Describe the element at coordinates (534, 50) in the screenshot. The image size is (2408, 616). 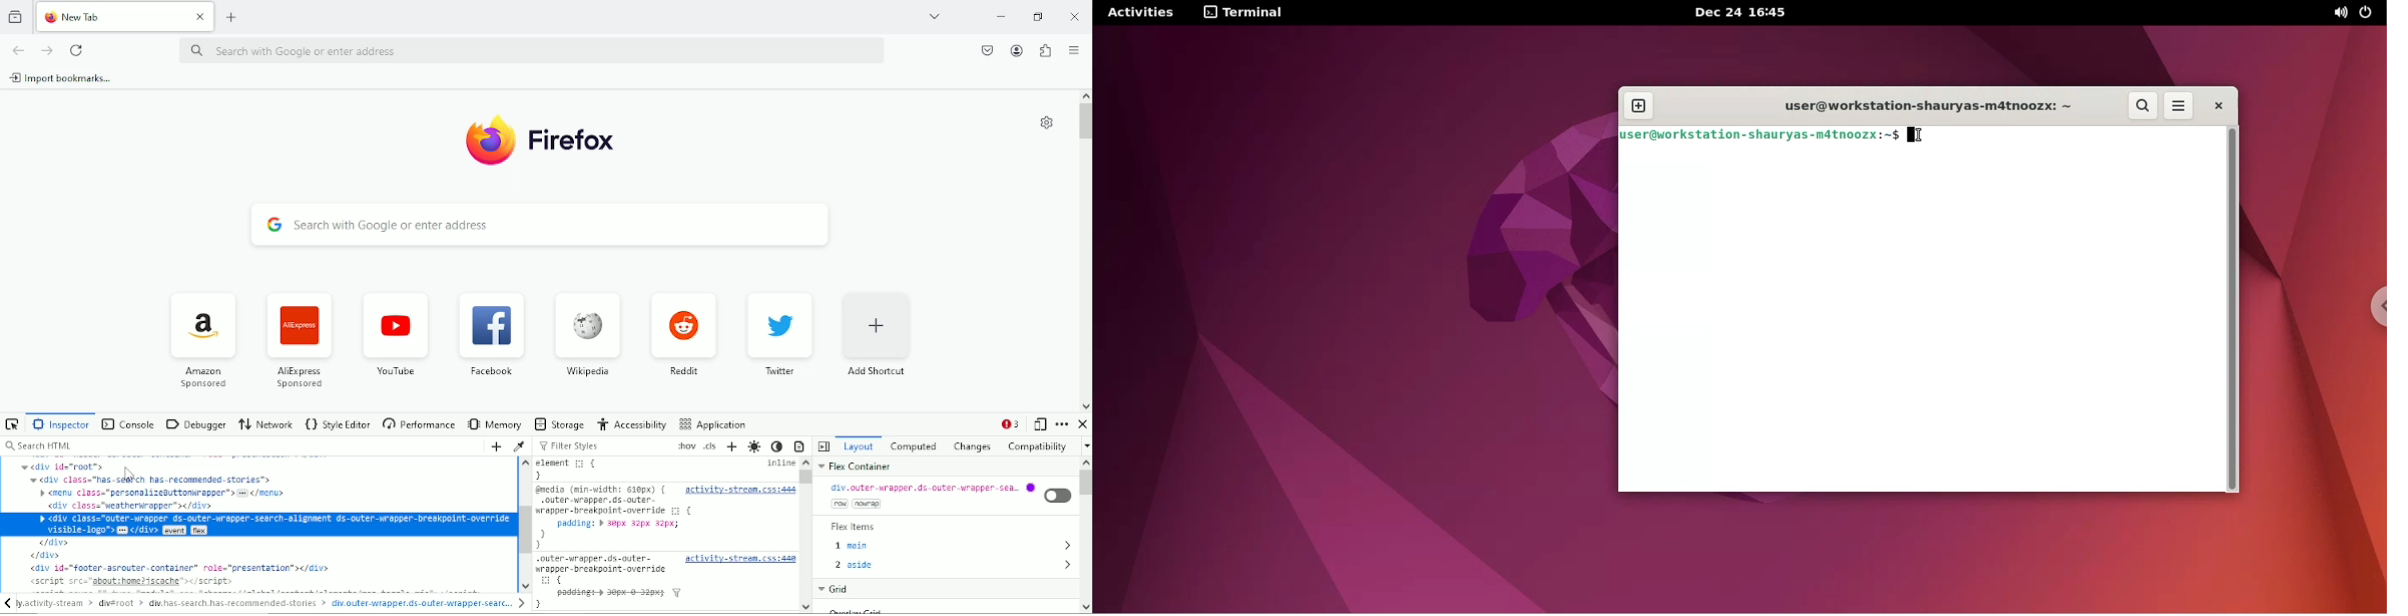
I see `Search with google or enter address` at that location.